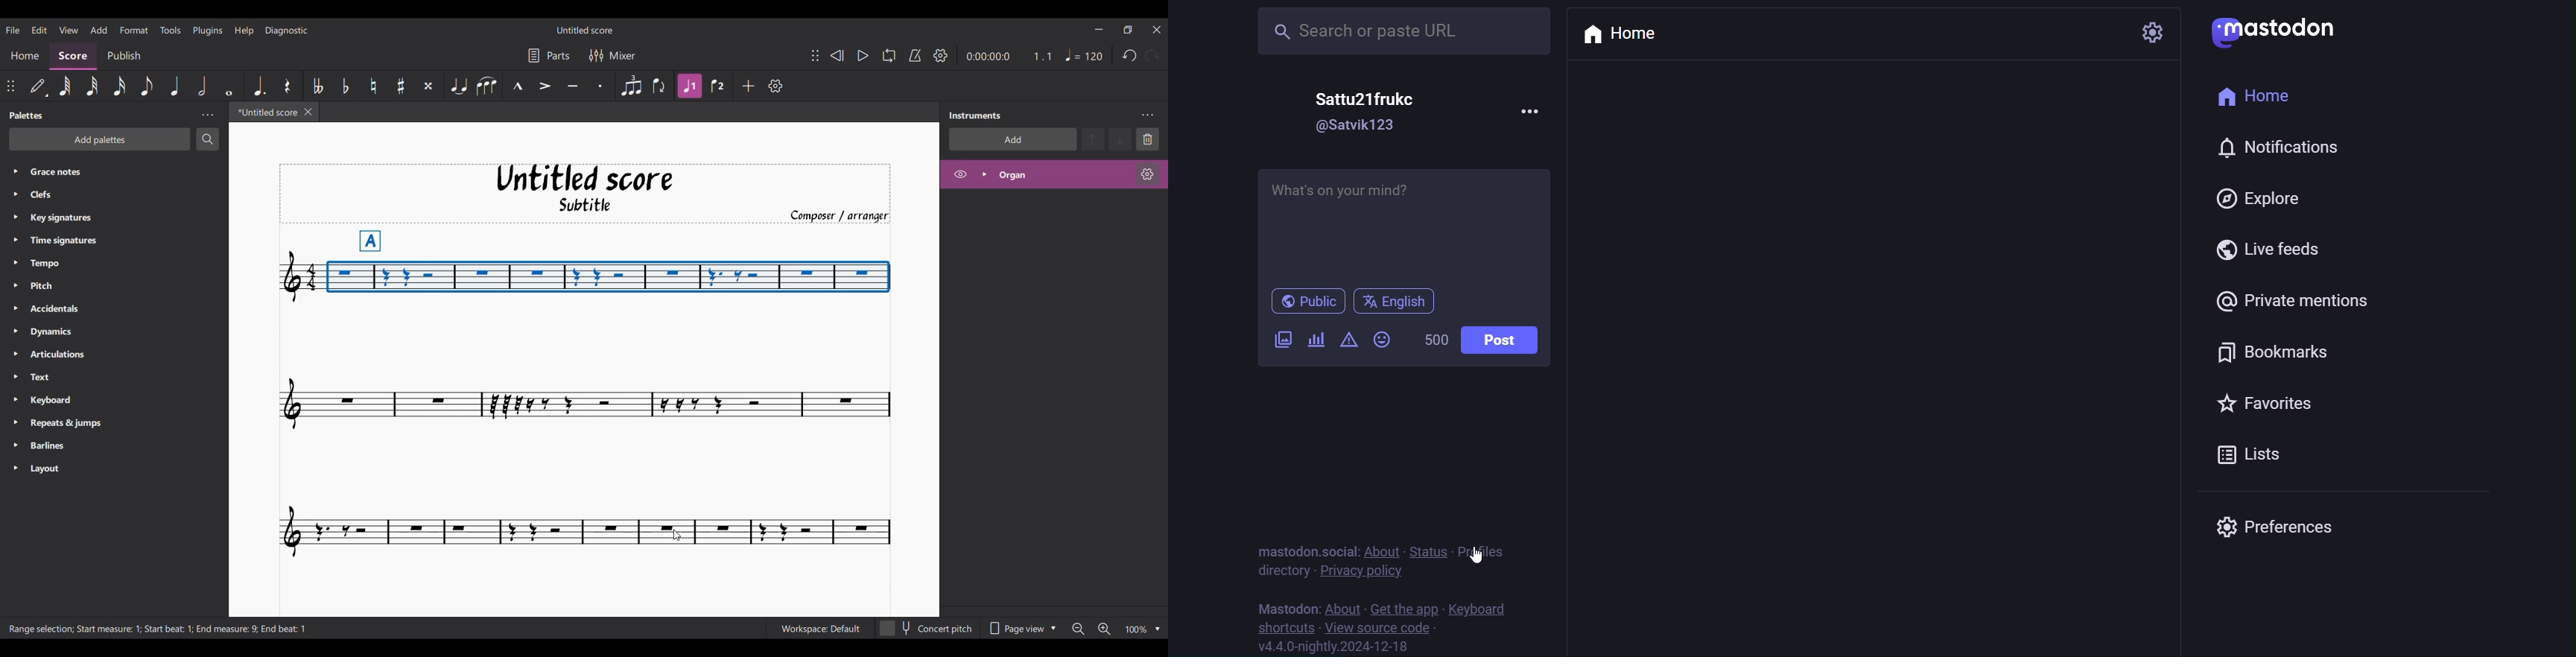 The width and height of the screenshot is (2576, 672). Describe the element at coordinates (287, 86) in the screenshot. I see `Rest` at that location.